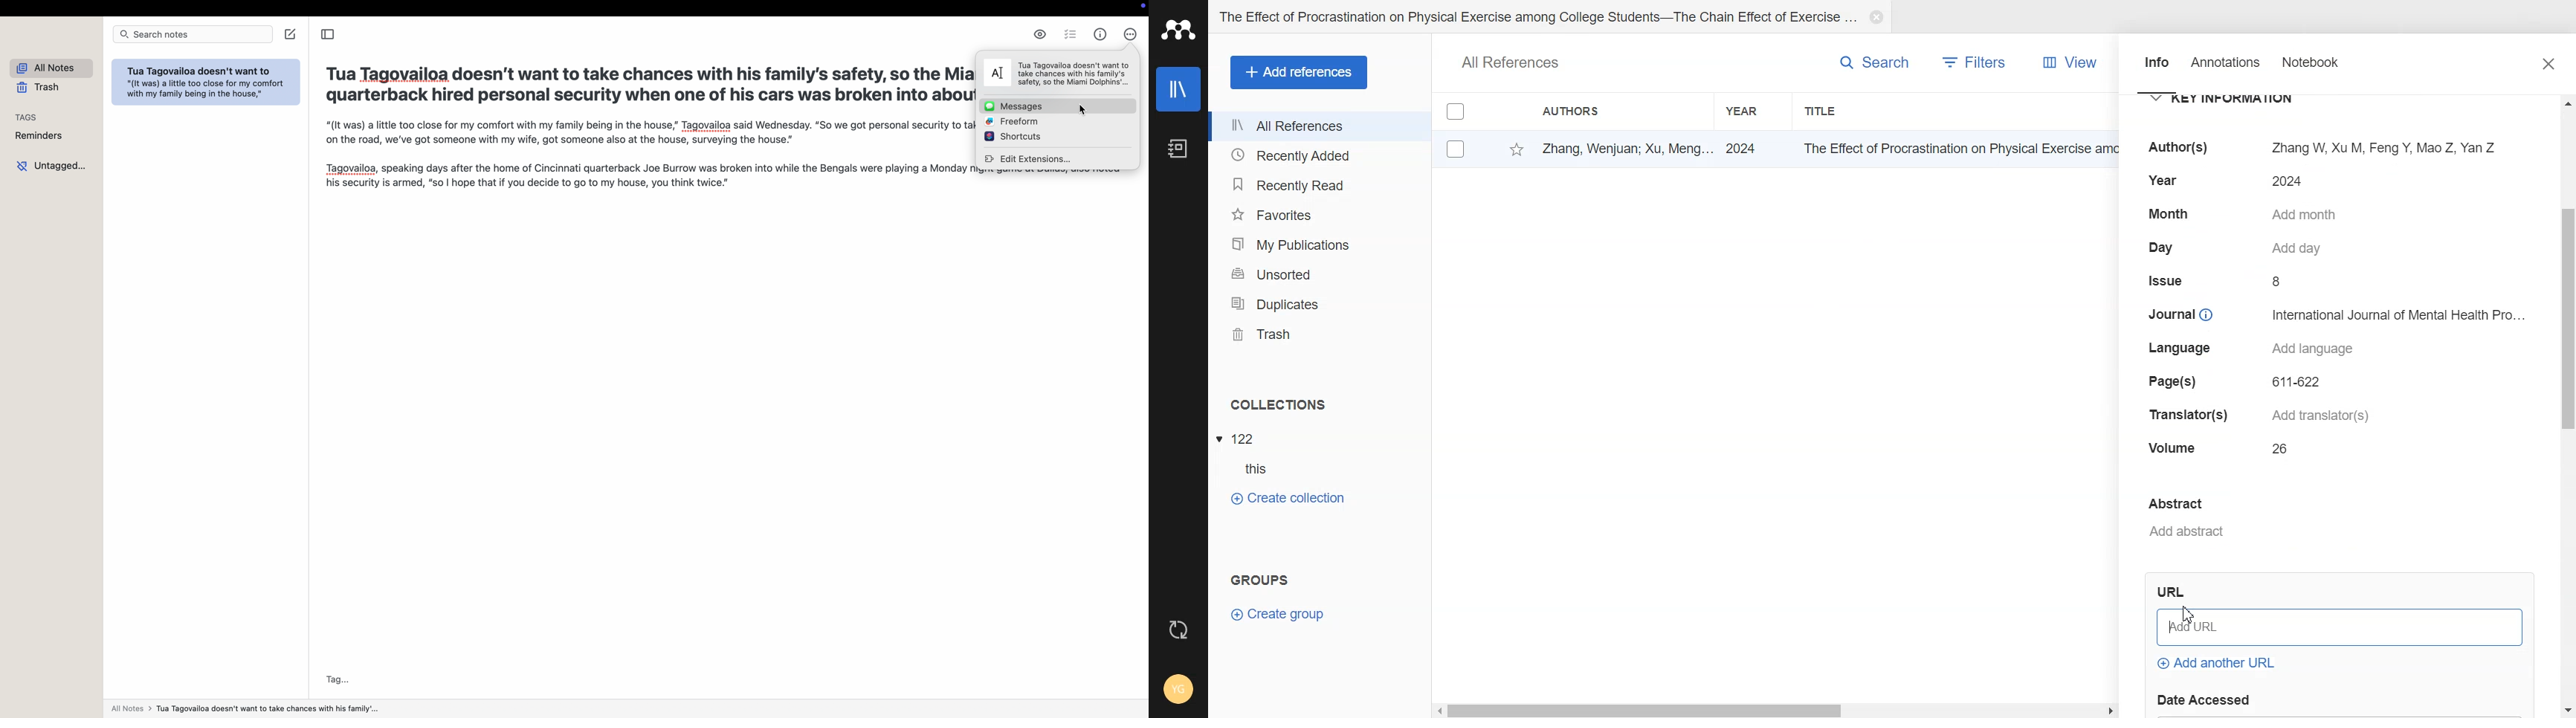 The height and width of the screenshot is (728, 2576). I want to click on Recently Added, so click(1317, 156).